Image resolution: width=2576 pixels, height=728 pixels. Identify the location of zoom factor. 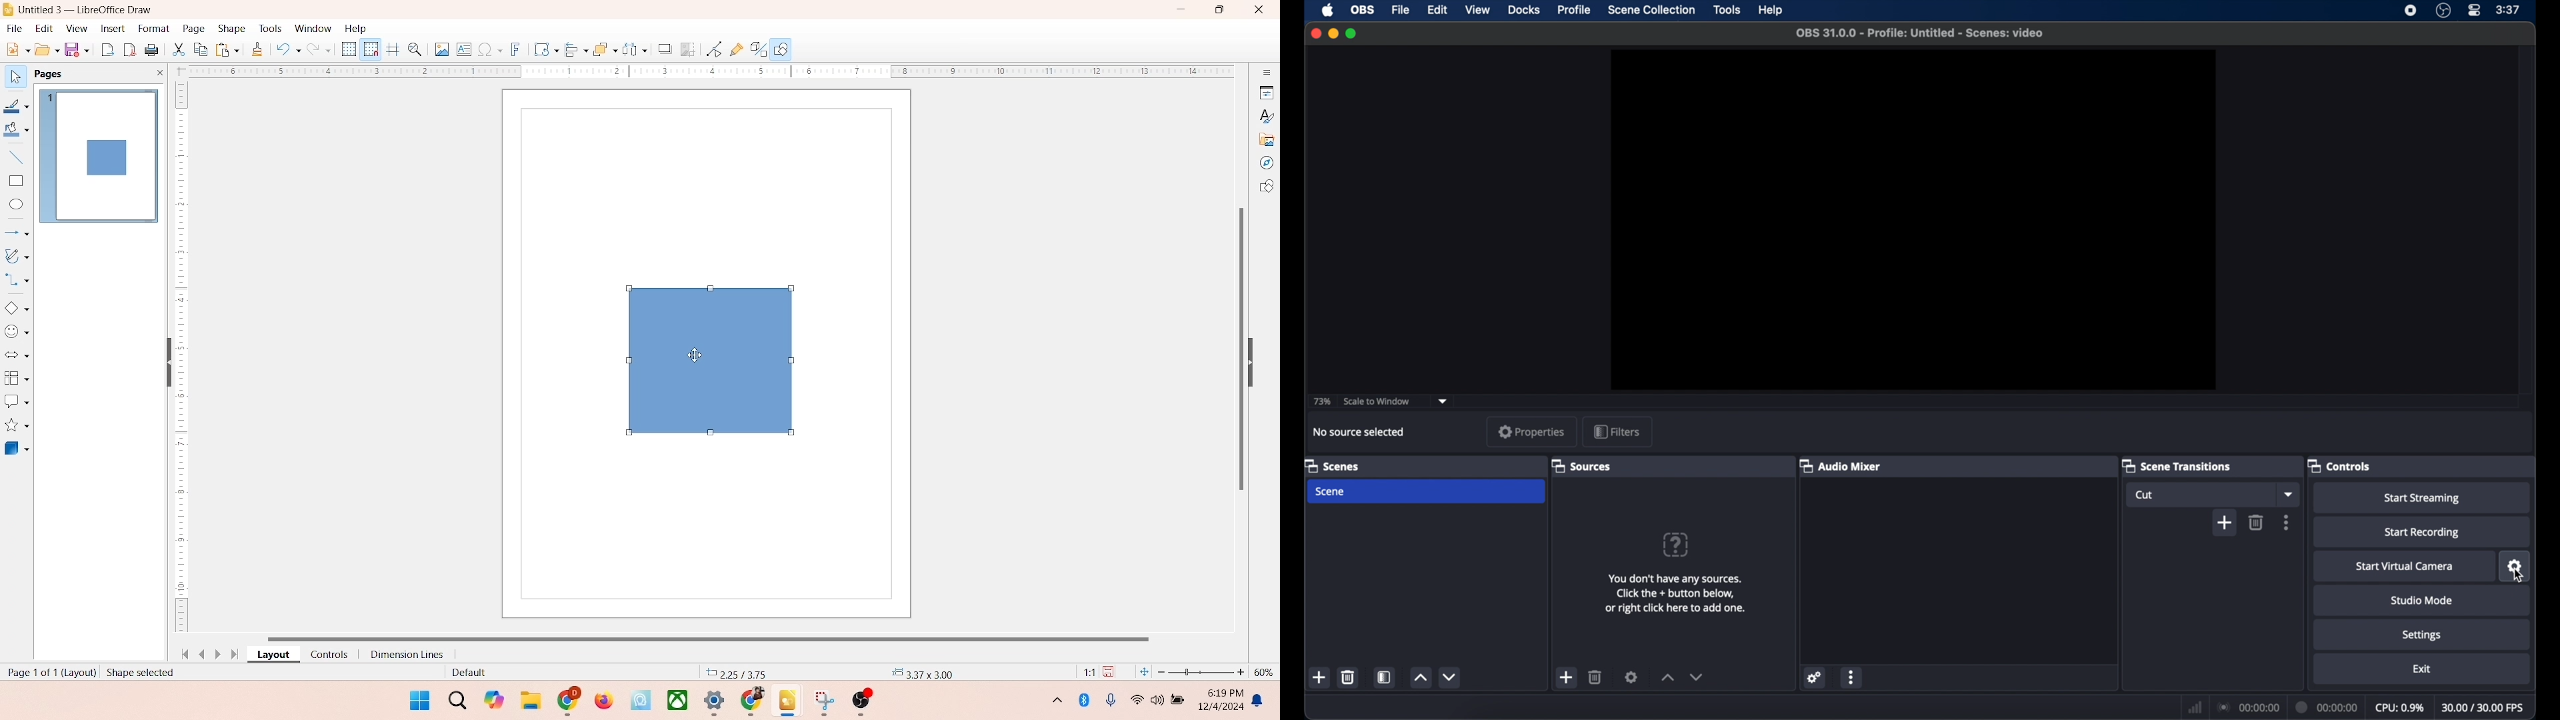
(1202, 672).